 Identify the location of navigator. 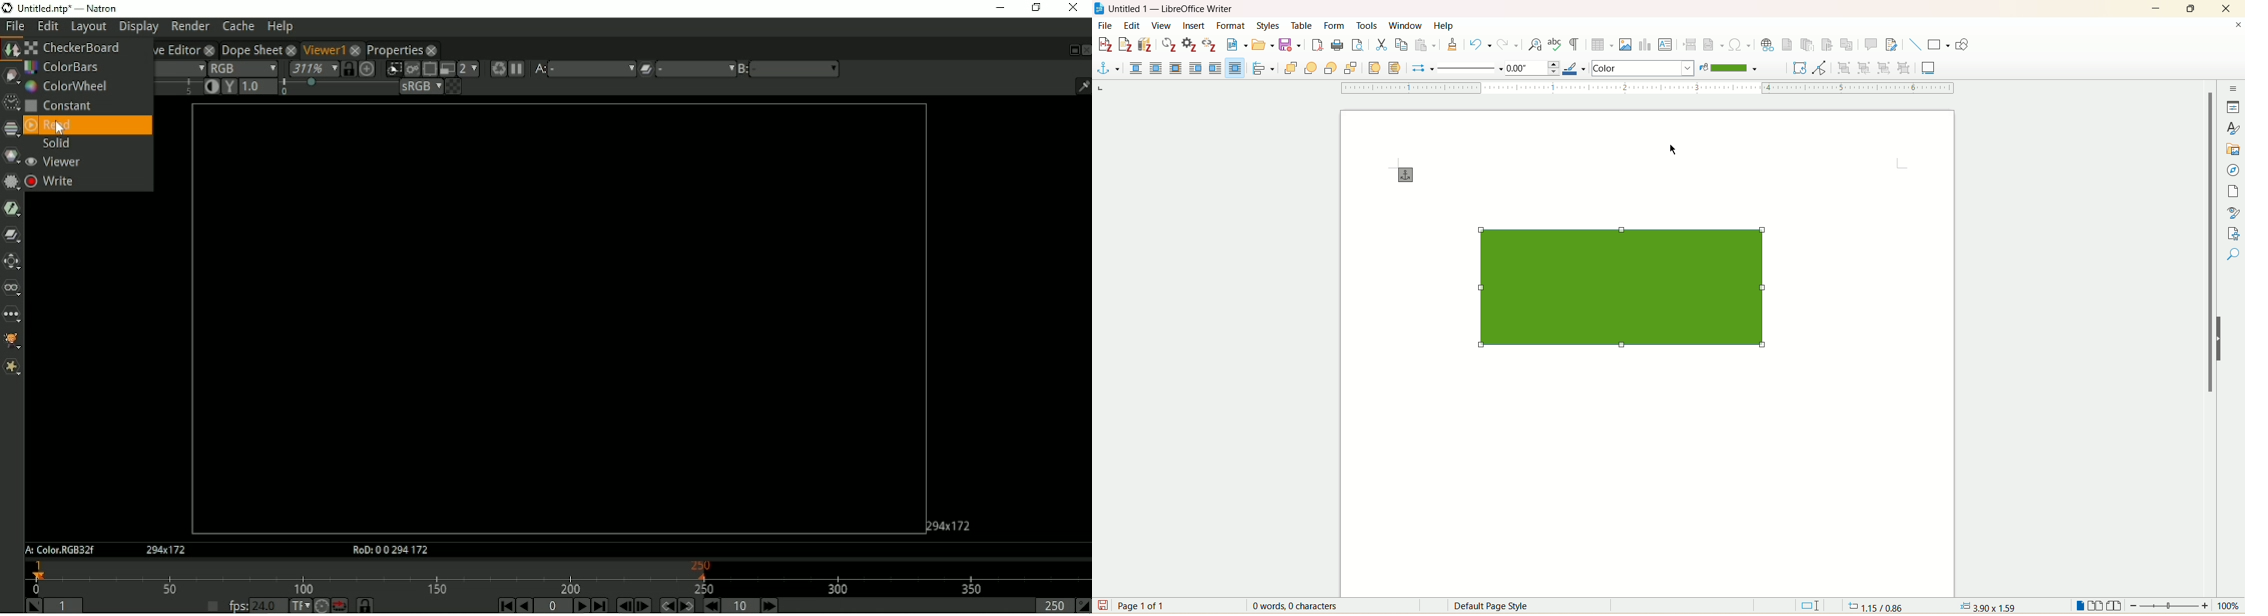
(2235, 172).